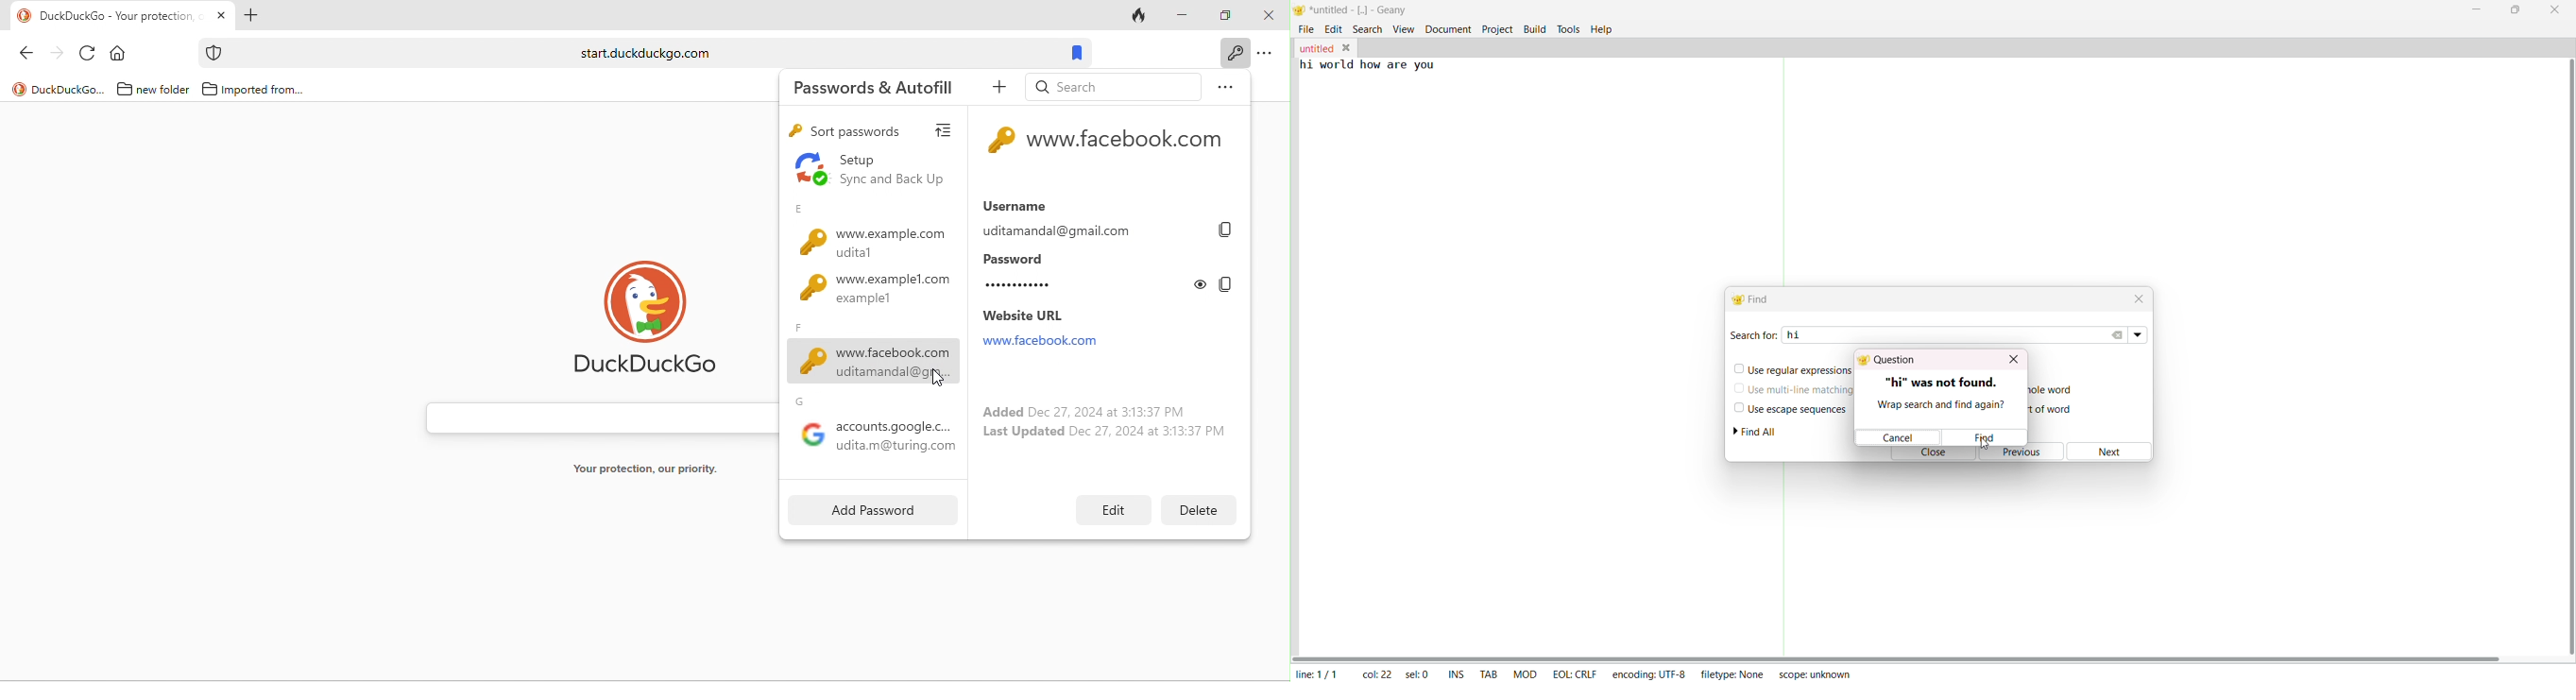 The width and height of the screenshot is (2576, 700). Describe the element at coordinates (1315, 46) in the screenshot. I see `untitled` at that location.